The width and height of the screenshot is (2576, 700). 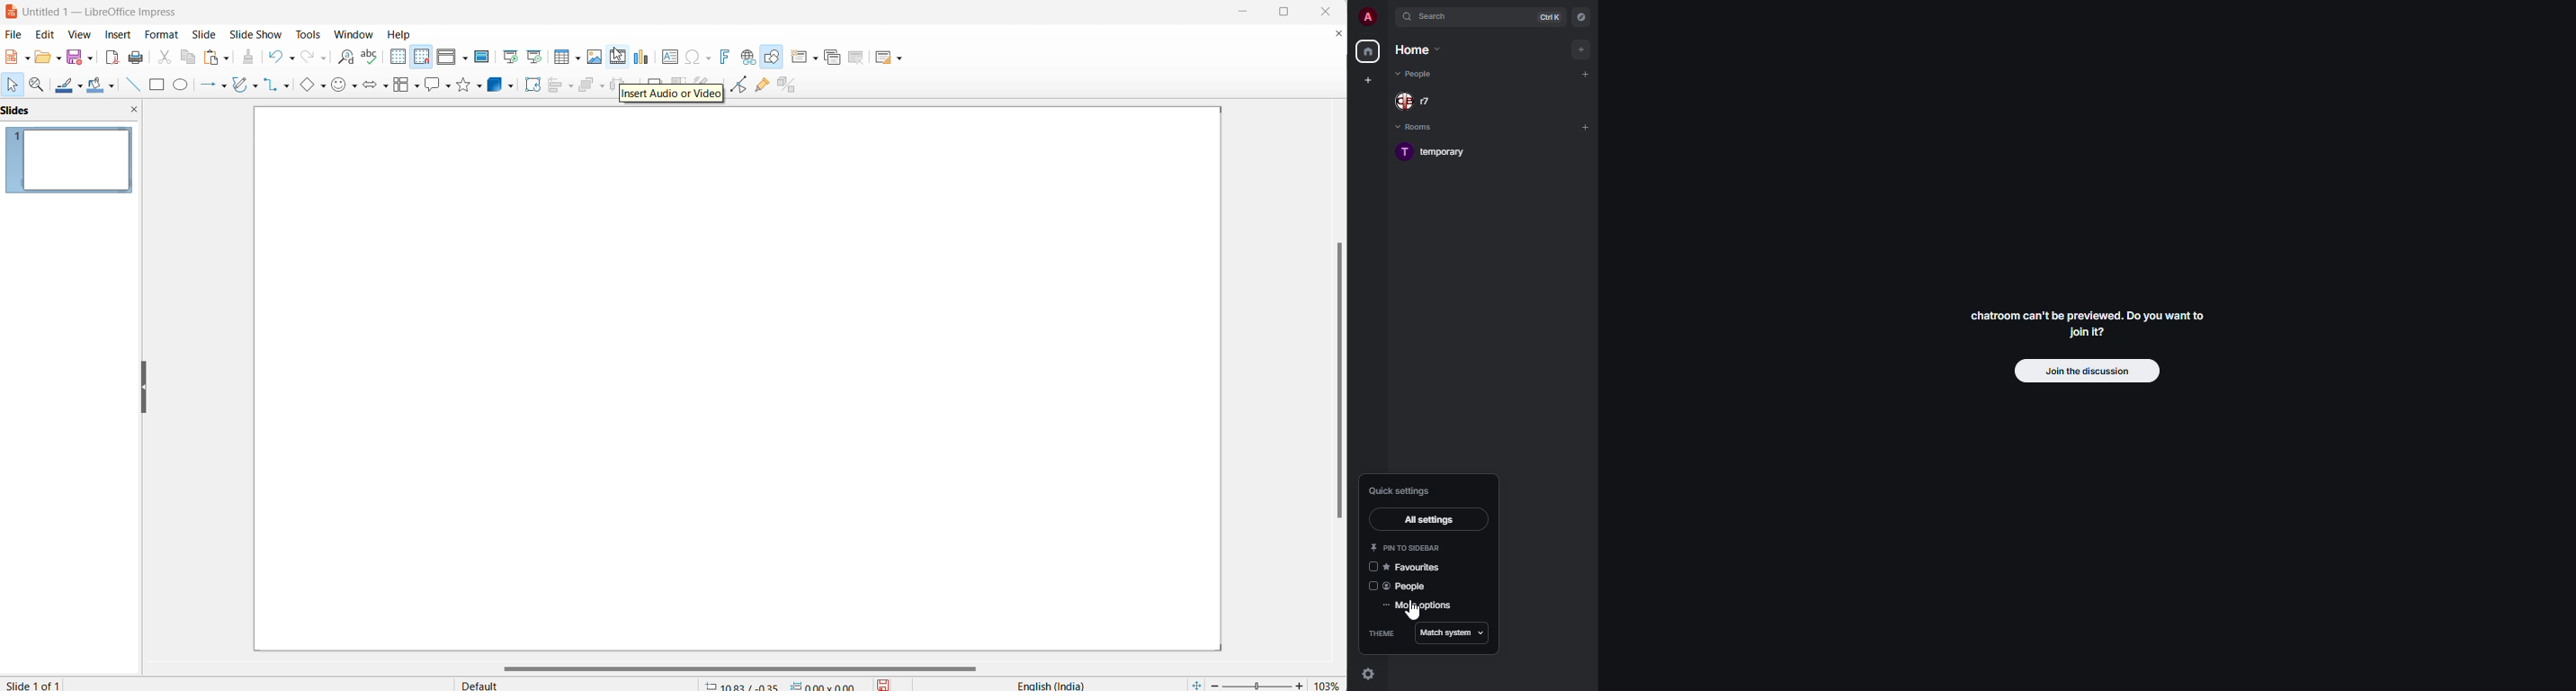 What do you see at coordinates (72, 112) in the screenshot?
I see `slides and close slidepane` at bounding box center [72, 112].